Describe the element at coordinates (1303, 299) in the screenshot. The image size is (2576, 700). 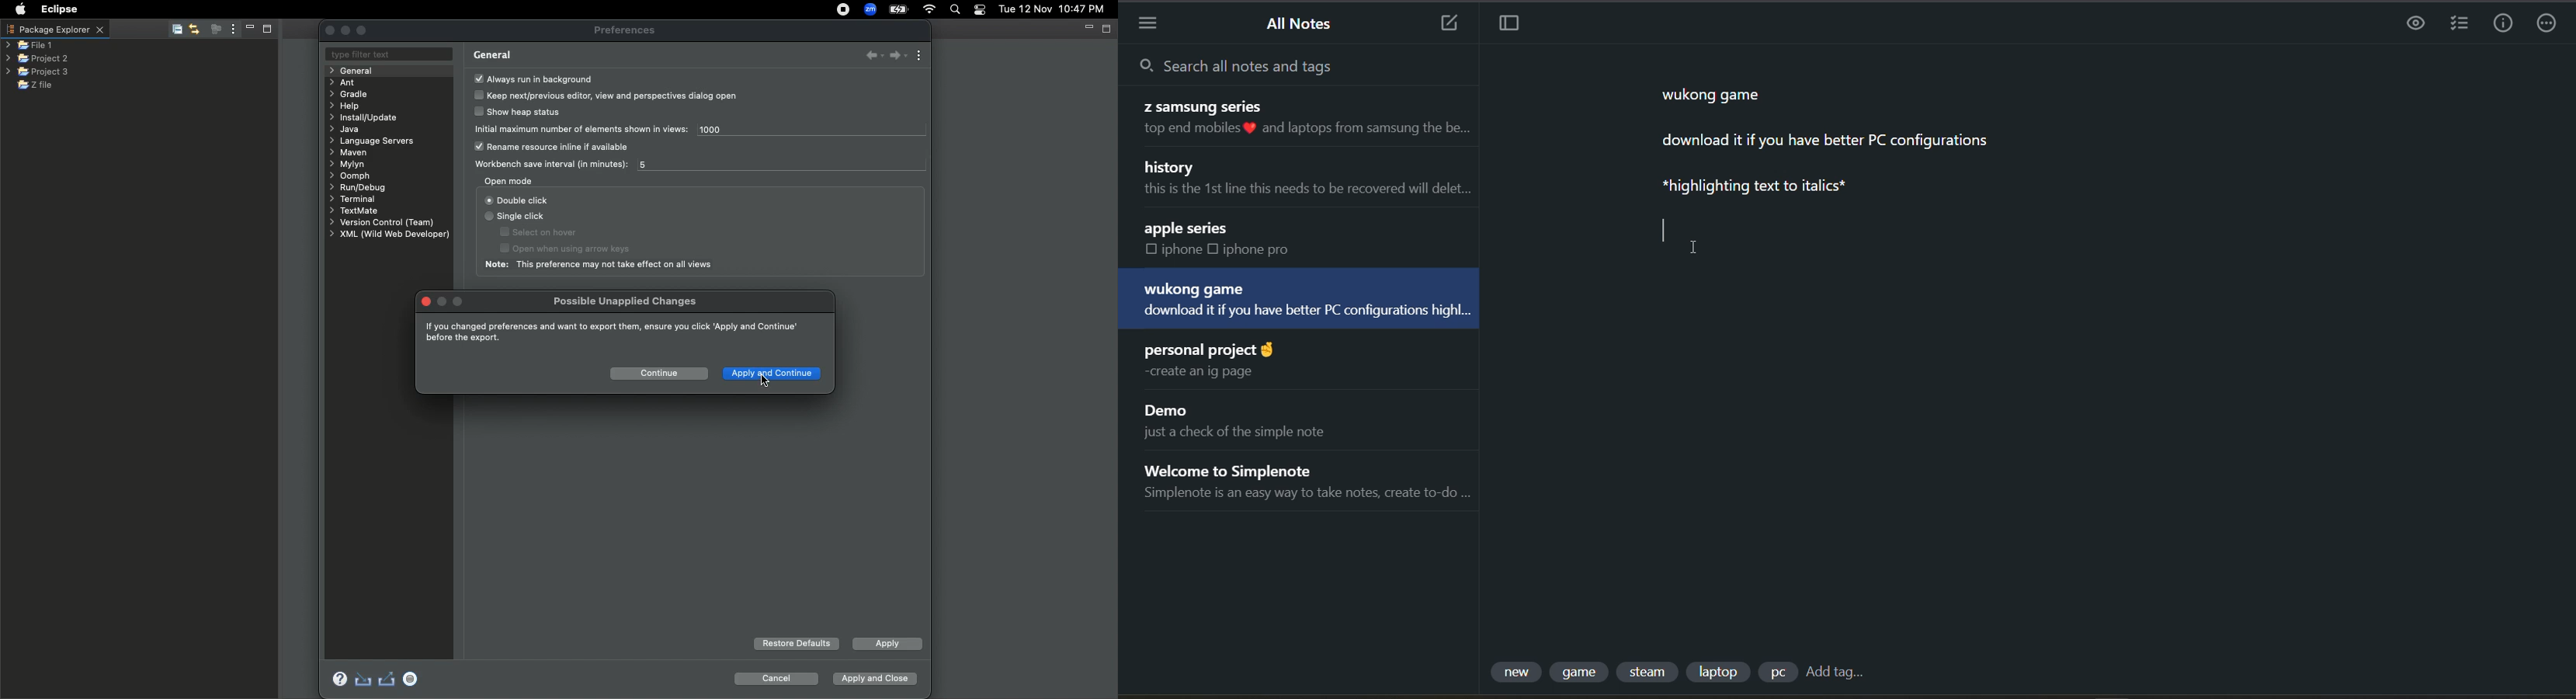
I see `note title and preview` at that location.